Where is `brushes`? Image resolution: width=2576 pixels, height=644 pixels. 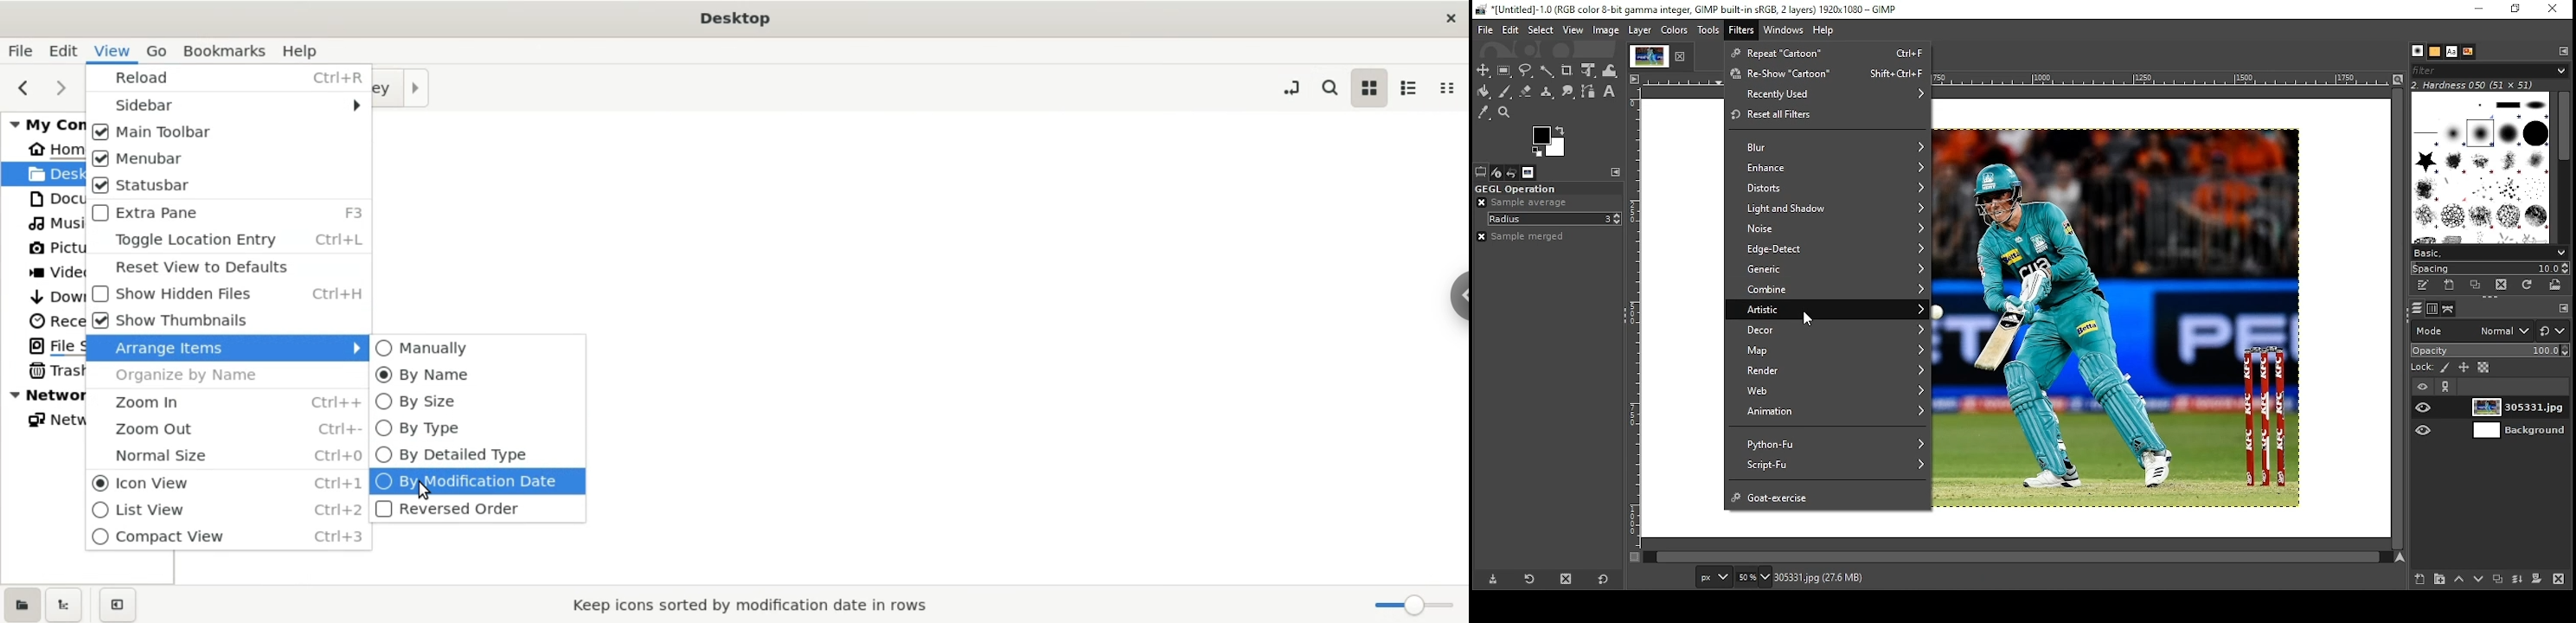
brushes is located at coordinates (2489, 70).